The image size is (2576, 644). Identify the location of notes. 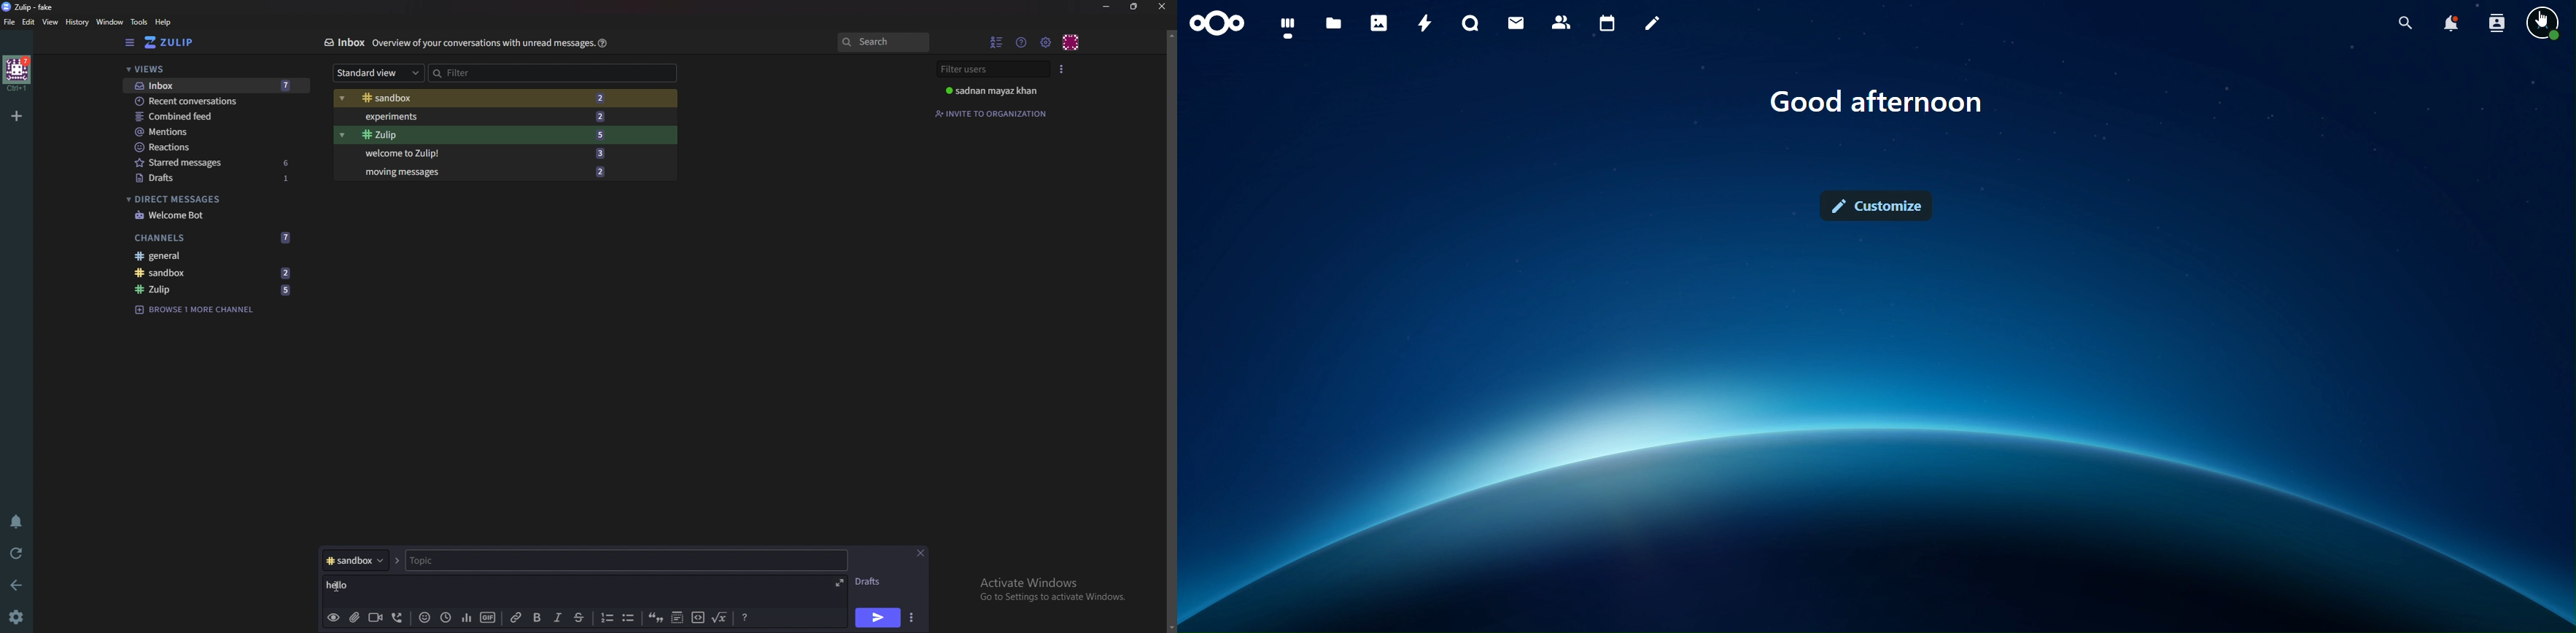
(1653, 22).